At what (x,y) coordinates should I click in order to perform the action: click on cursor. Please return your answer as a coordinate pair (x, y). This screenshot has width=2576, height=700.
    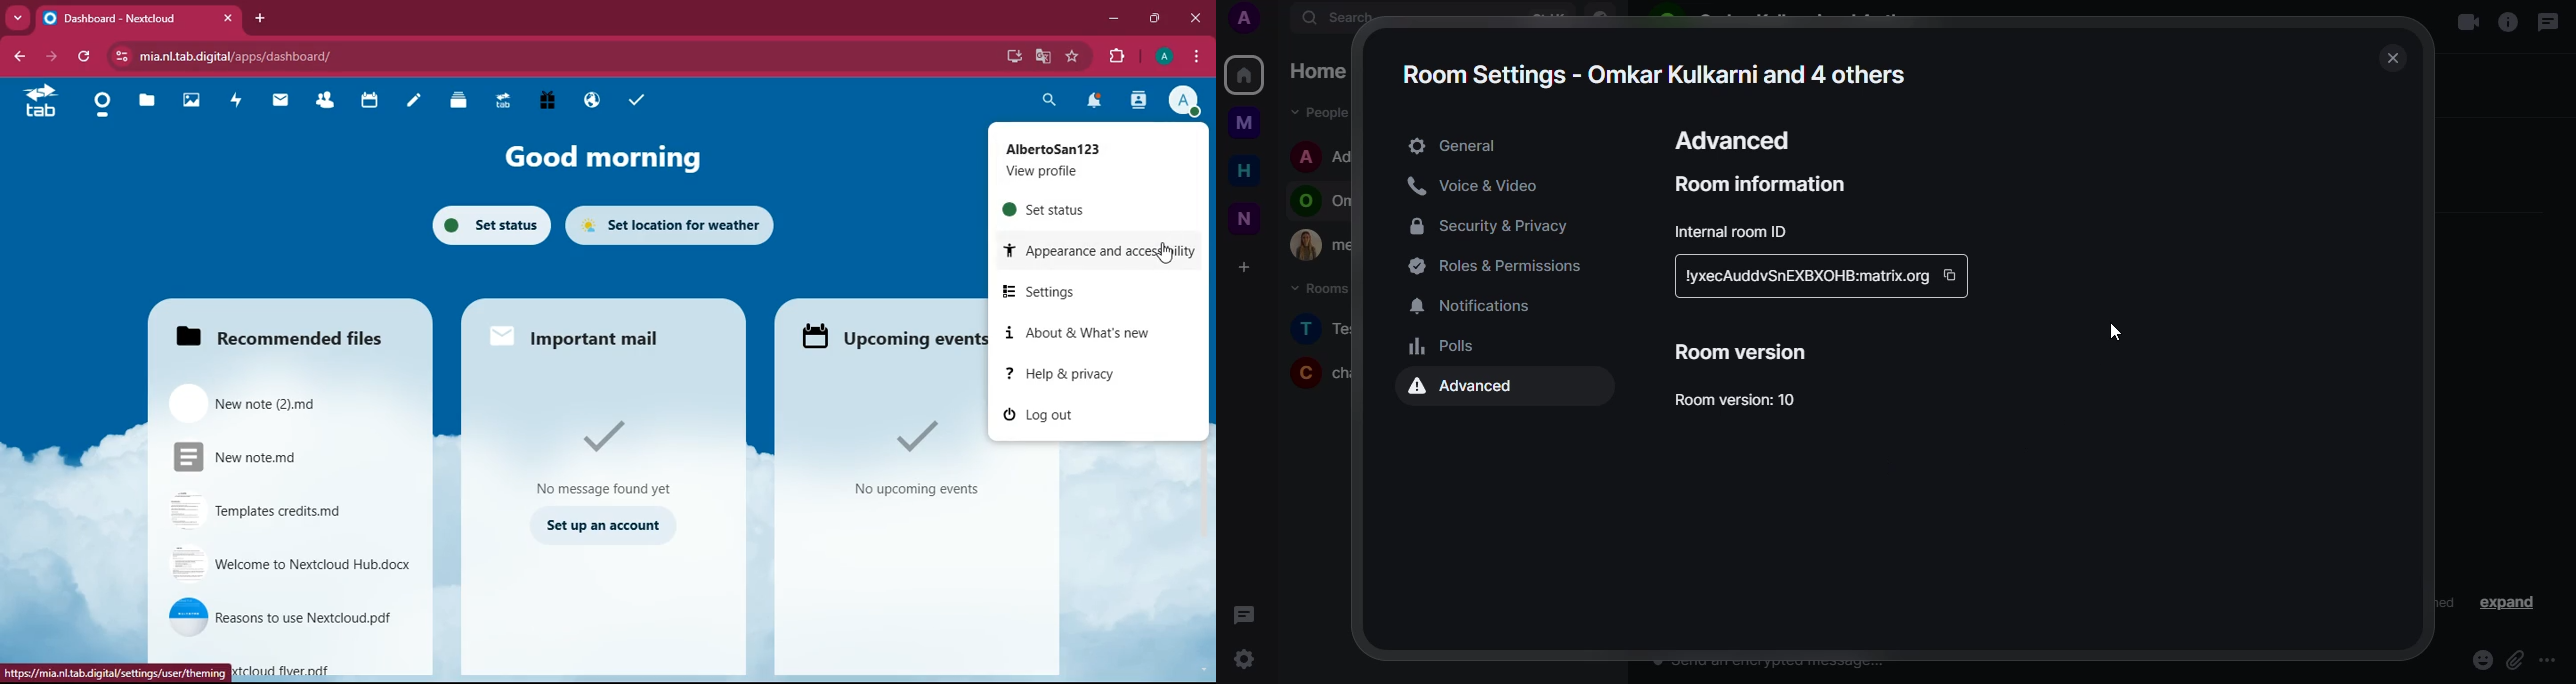
    Looking at the image, I should click on (1168, 251).